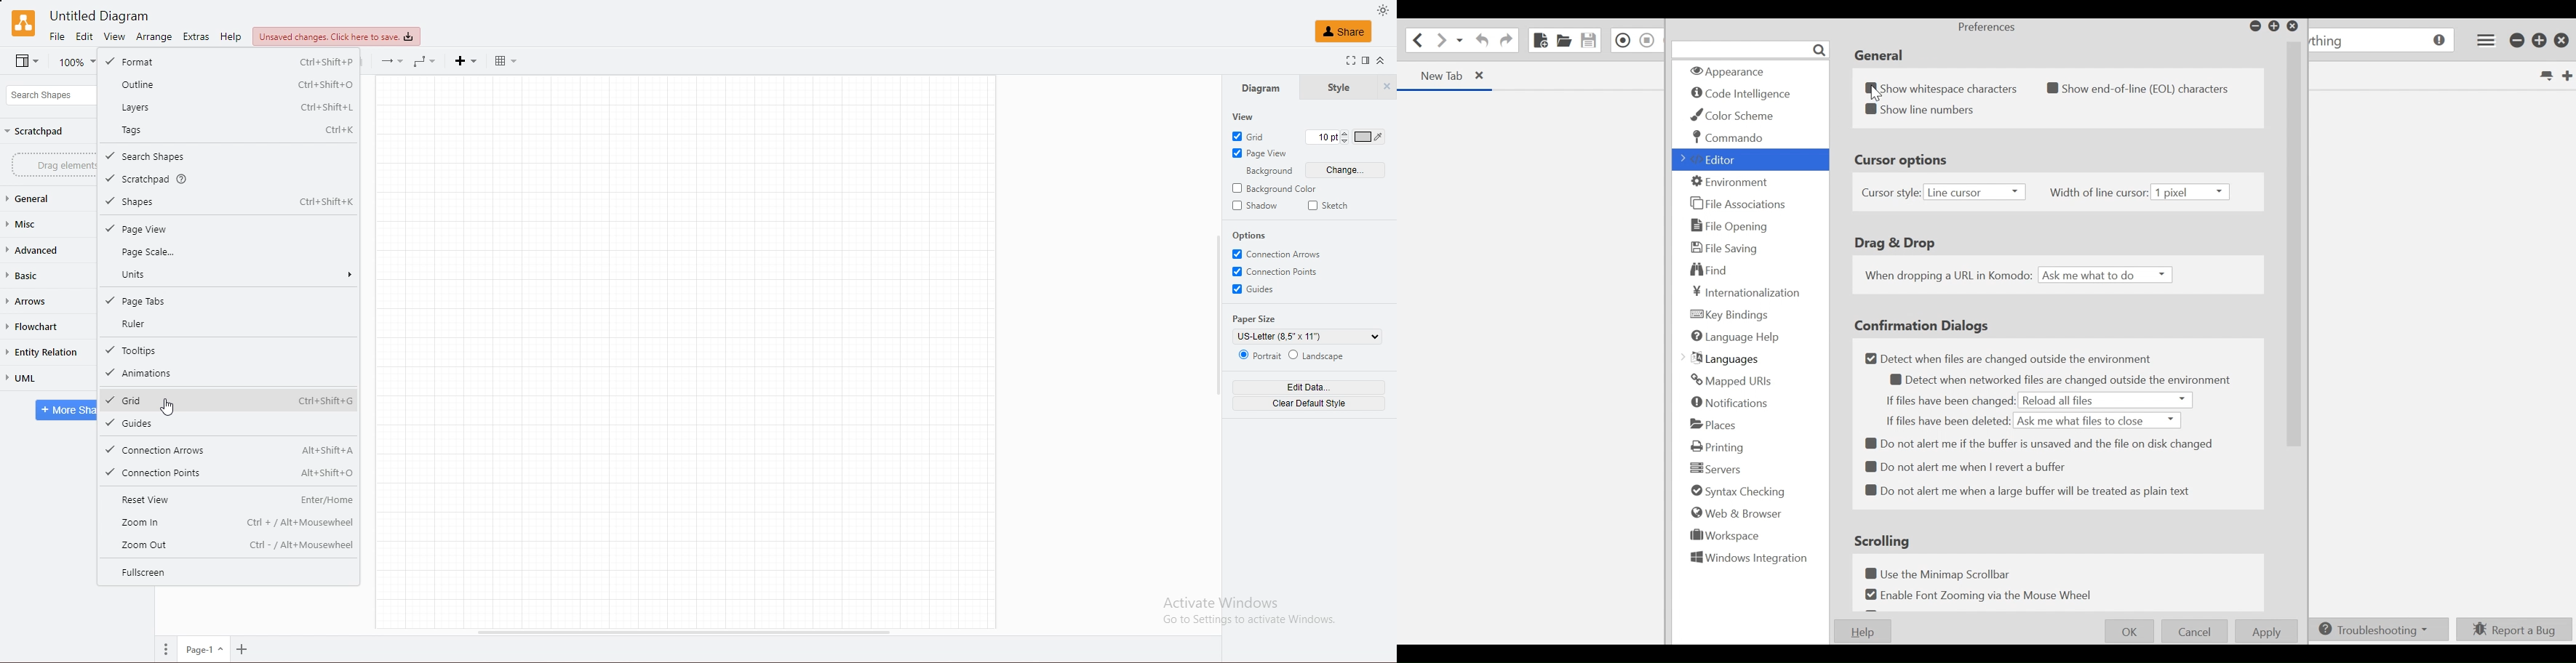 This screenshot has height=672, width=2576. Describe the element at coordinates (1743, 292) in the screenshot. I see `Internationalization` at that location.